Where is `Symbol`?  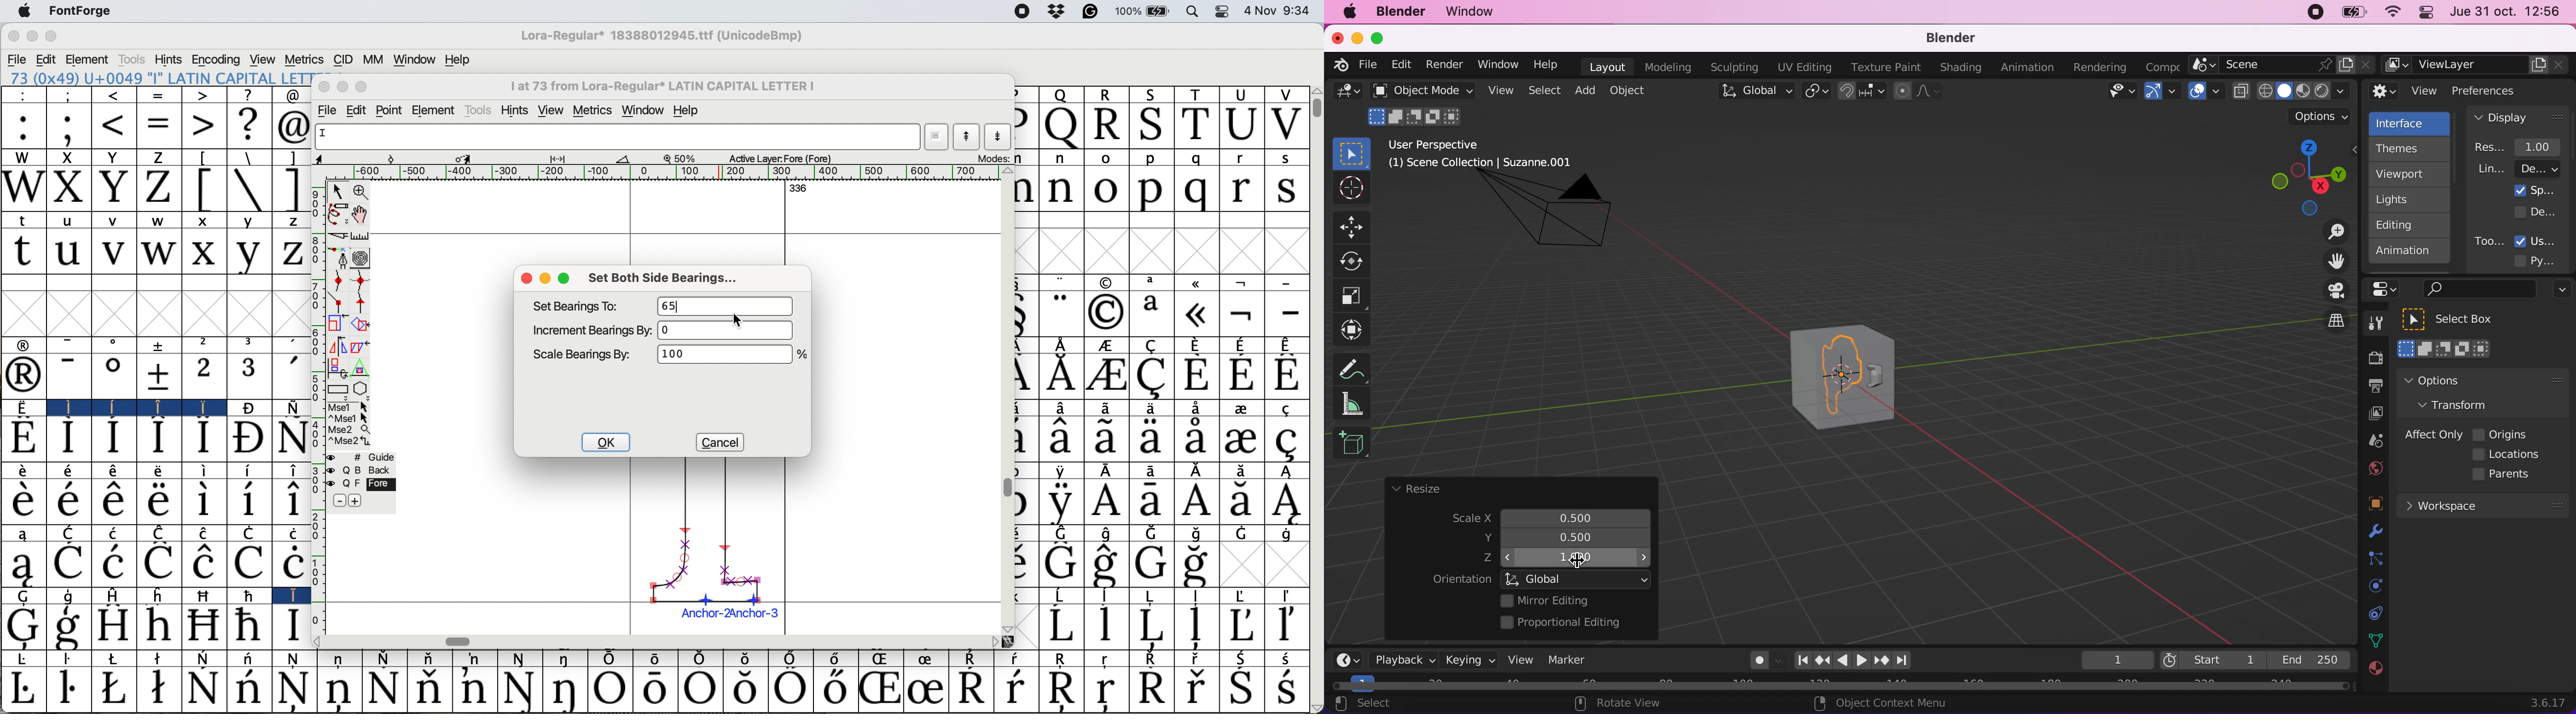 Symbol is located at coordinates (520, 690).